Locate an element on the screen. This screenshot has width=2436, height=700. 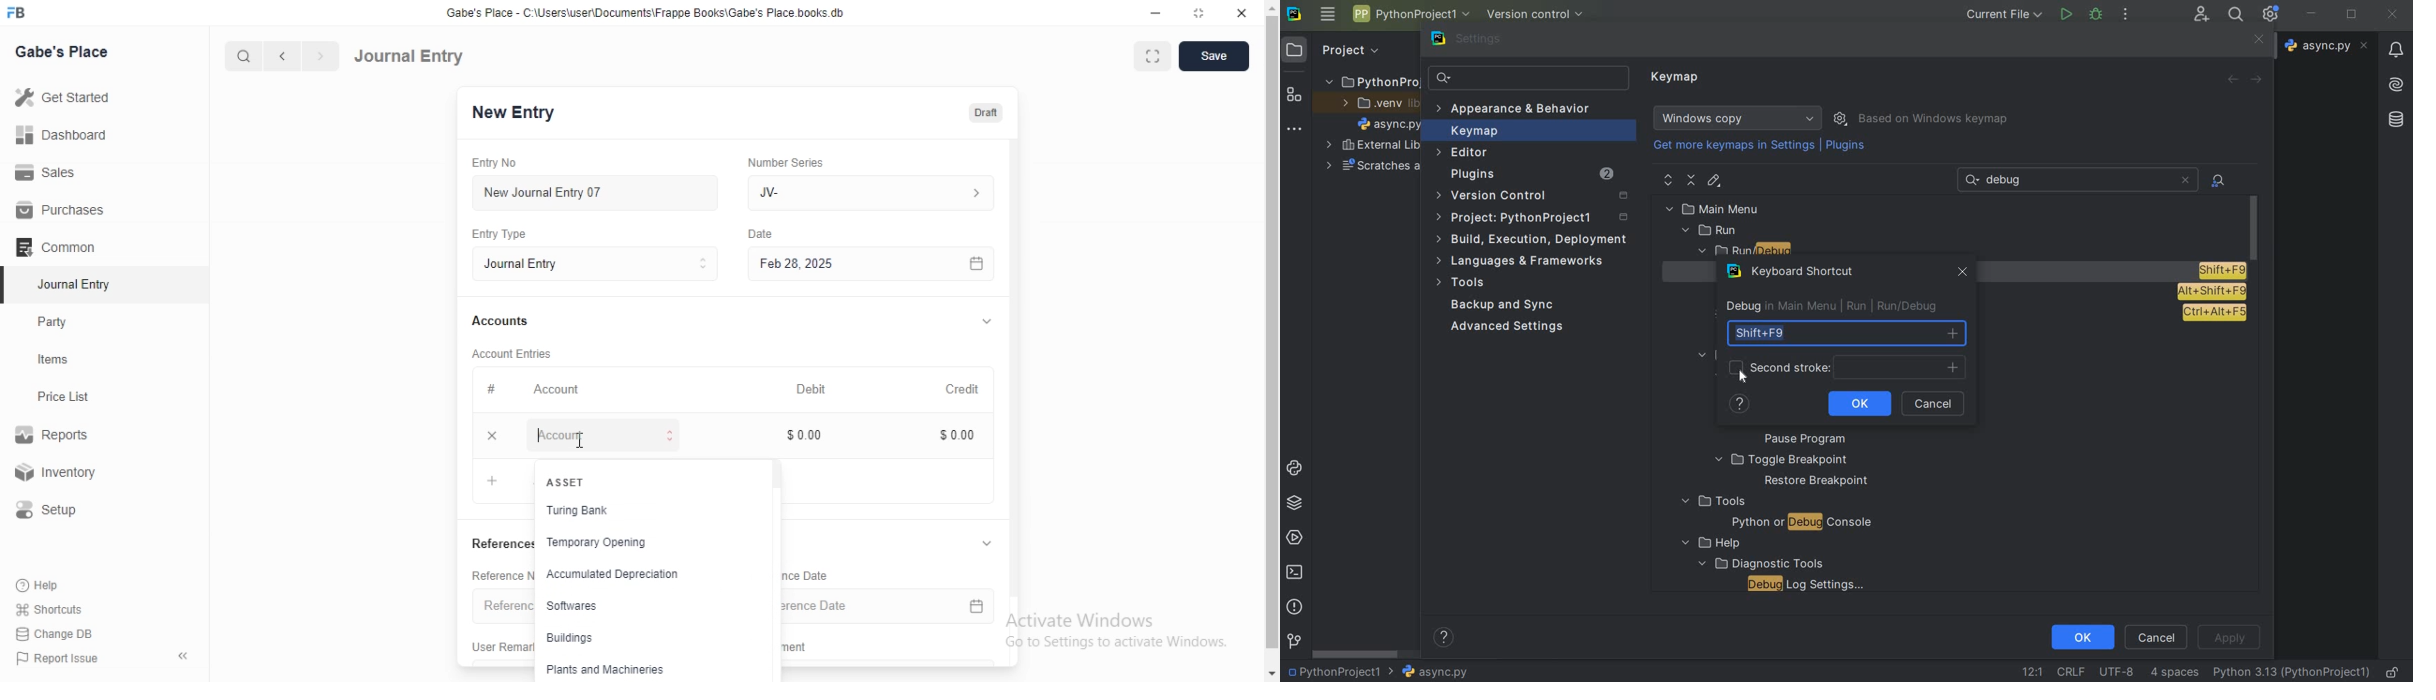
Turing Bank is located at coordinates (576, 510).